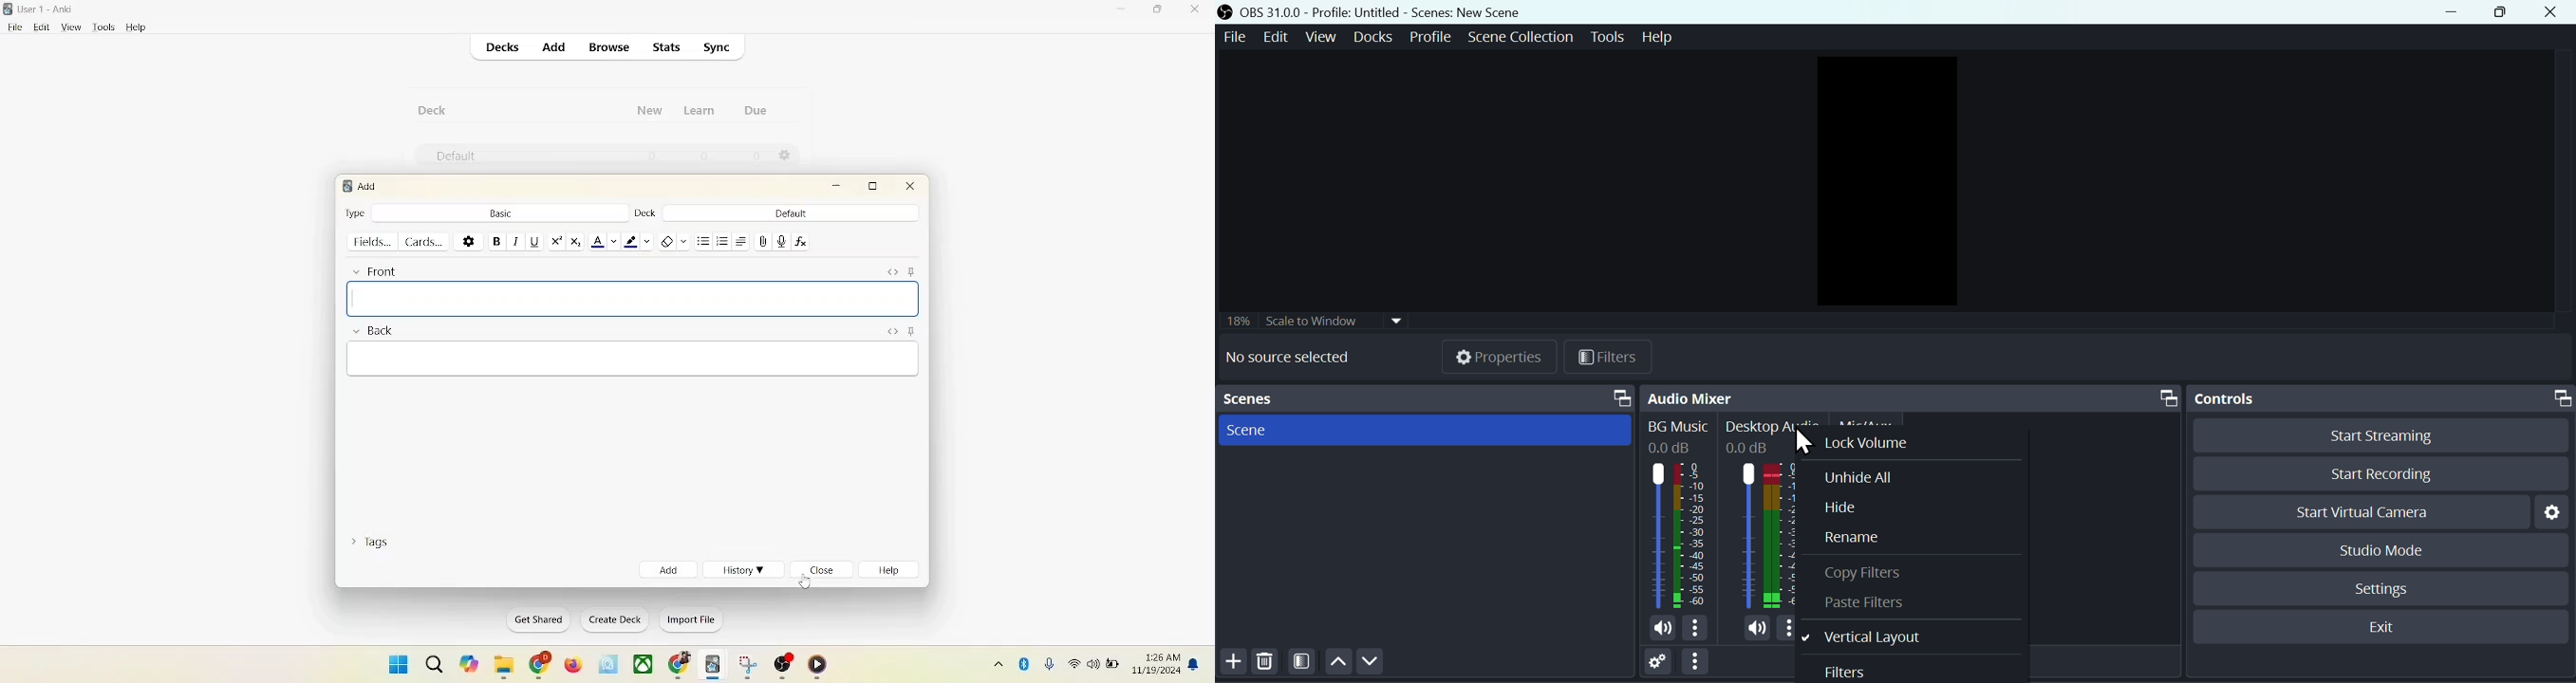  What do you see at coordinates (2444, 15) in the screenshot?
I see `minimise` at bounding box center [2444, 15].